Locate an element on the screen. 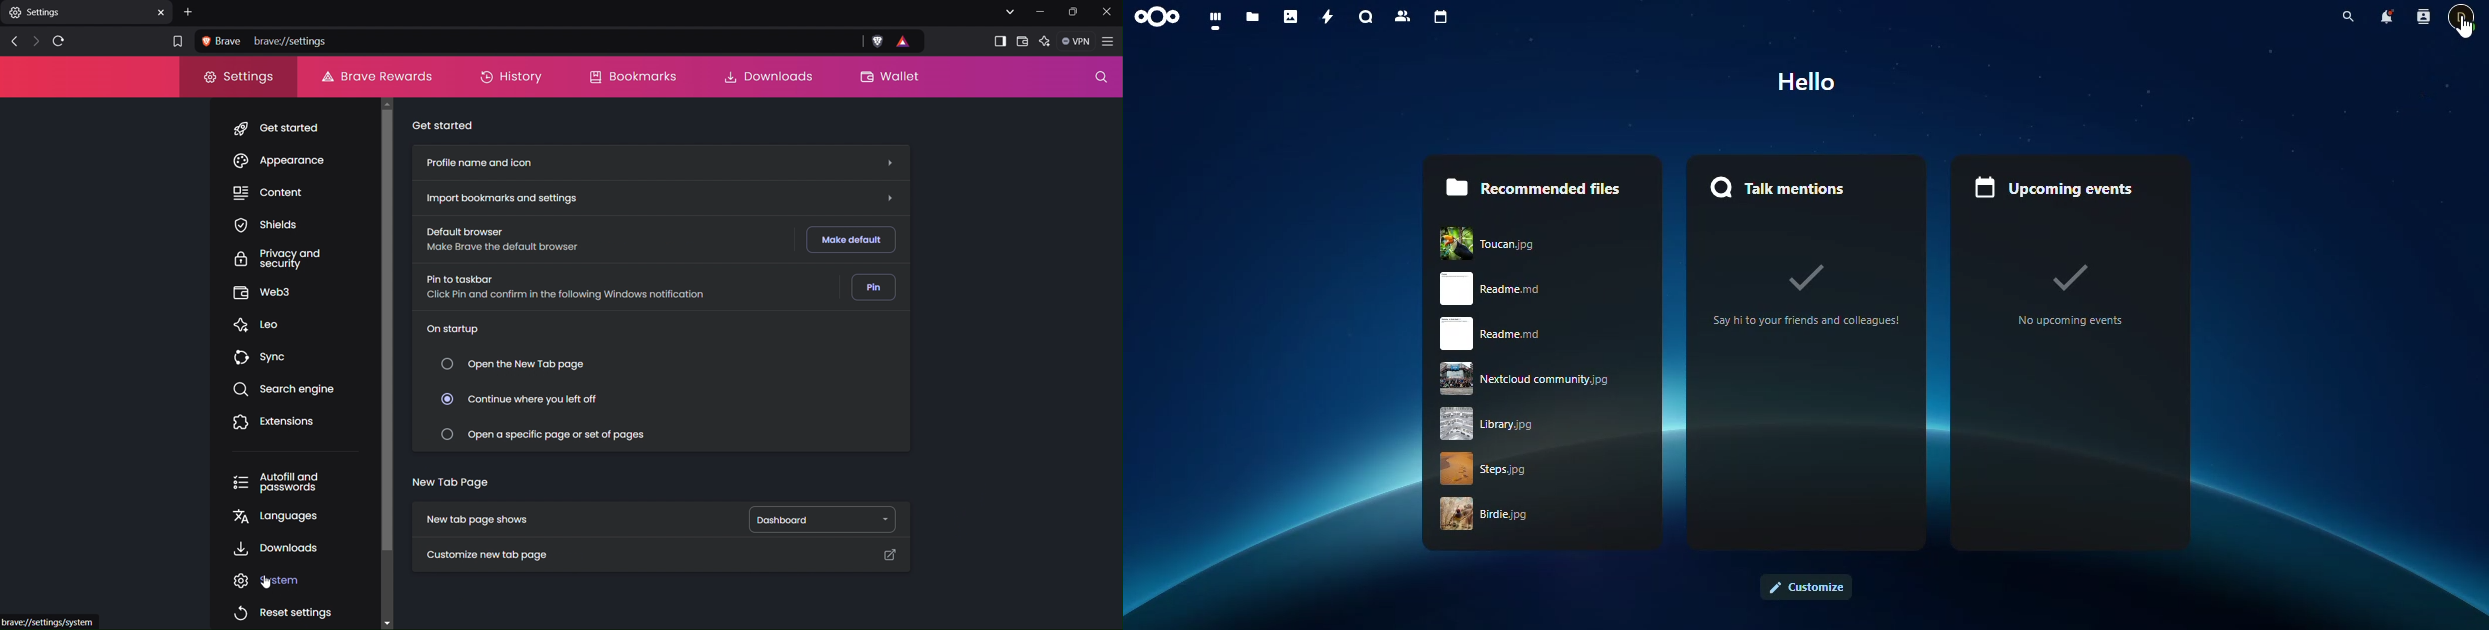  Web3 is located at coordinates (276, 294).